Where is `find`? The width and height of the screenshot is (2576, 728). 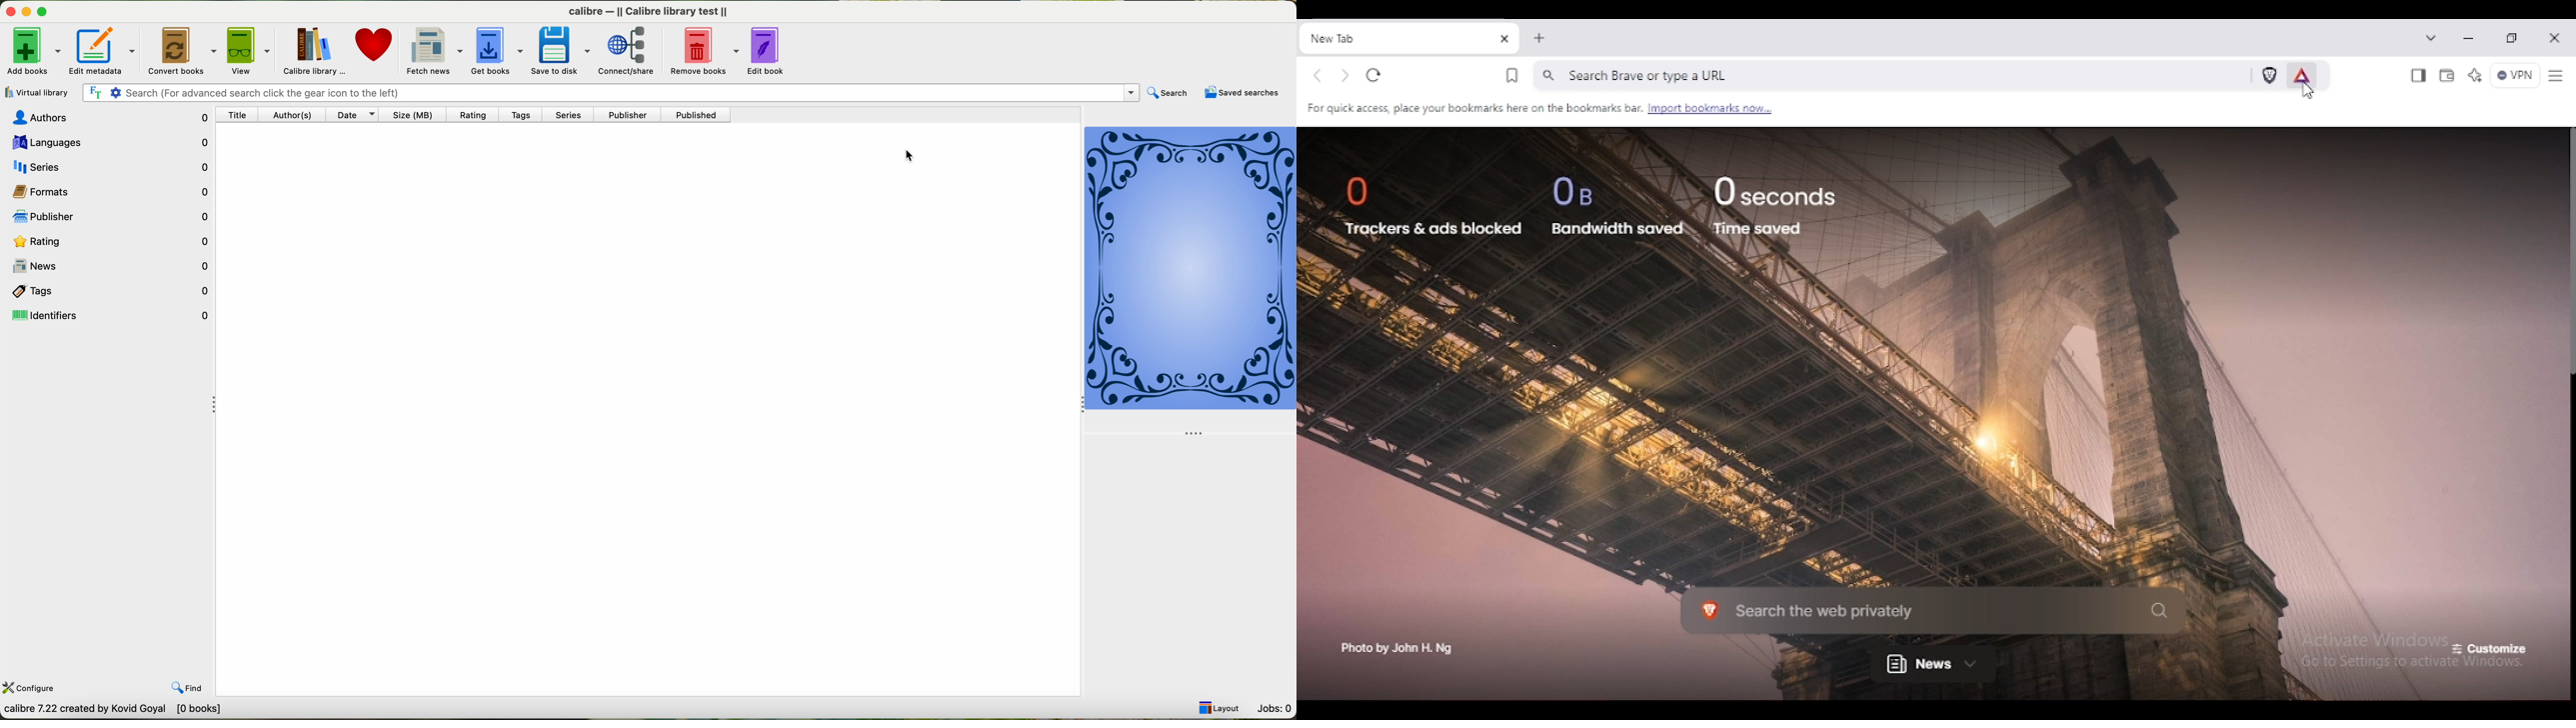 find is located at coordinates (179, 681).